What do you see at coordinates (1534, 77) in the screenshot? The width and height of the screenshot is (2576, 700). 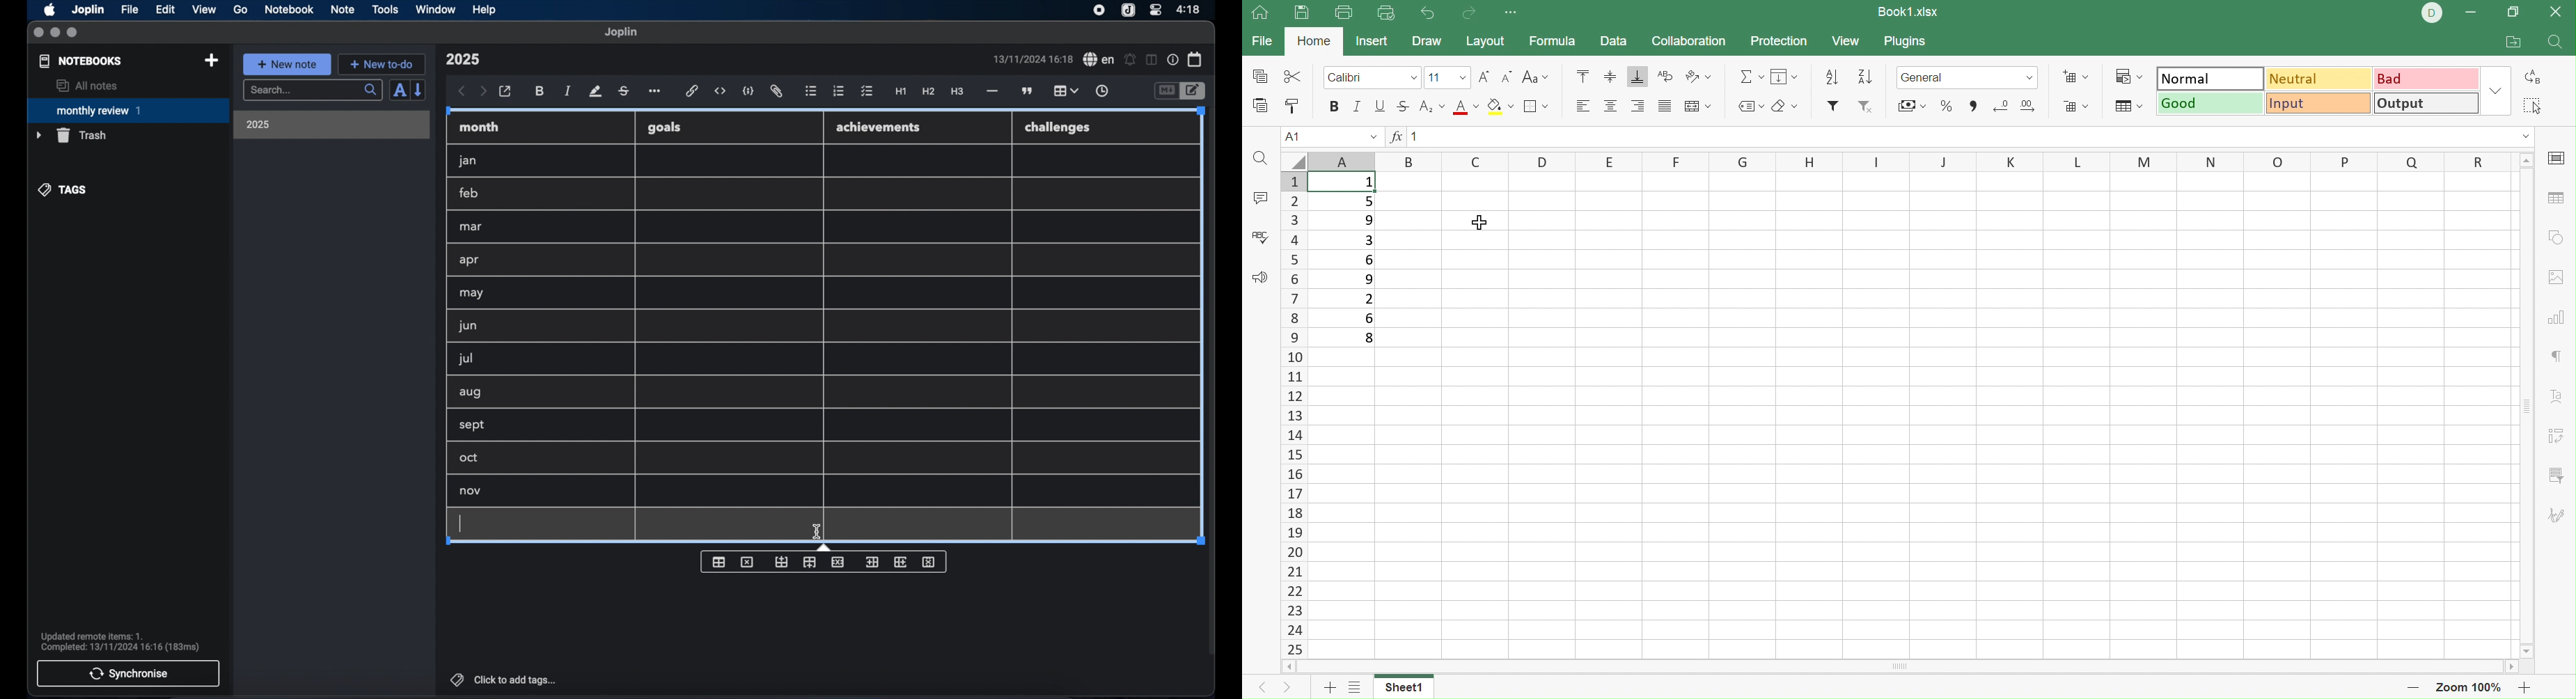 I see `Change case` at bounding box center [1534, 77].